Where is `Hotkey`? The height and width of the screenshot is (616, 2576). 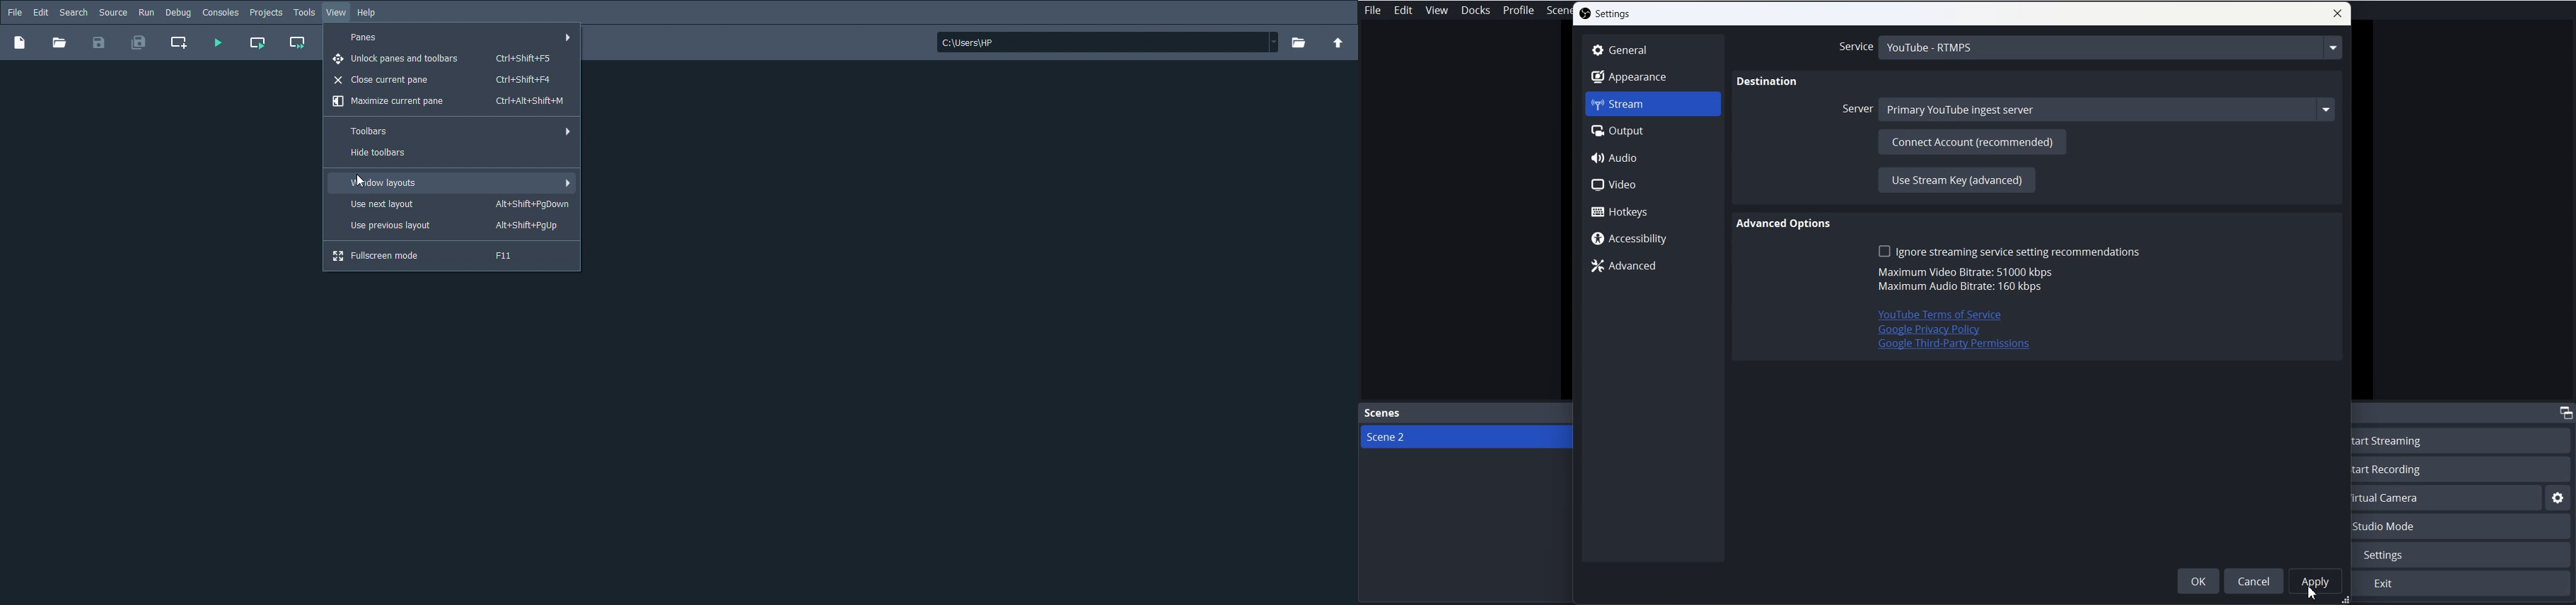
Hotkey is located at coordinates (1652, 211).